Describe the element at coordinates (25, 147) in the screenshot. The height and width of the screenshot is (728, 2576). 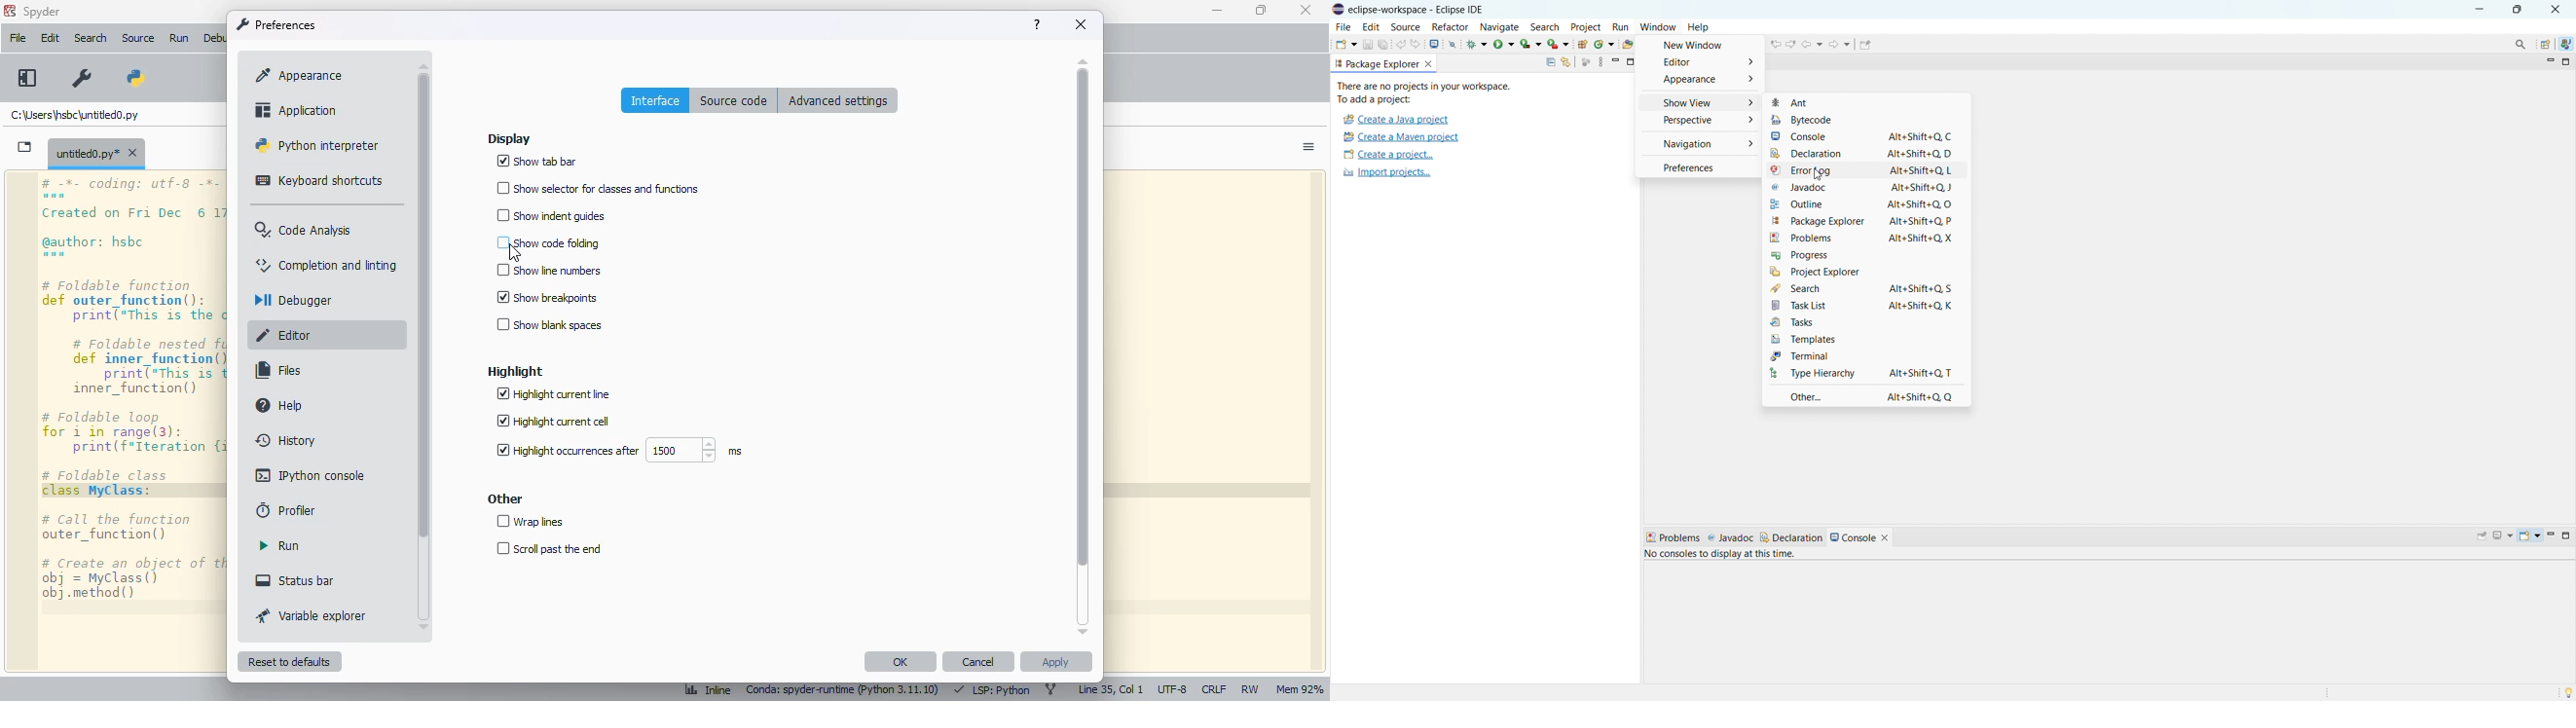
I see `browse tabs` at that location.